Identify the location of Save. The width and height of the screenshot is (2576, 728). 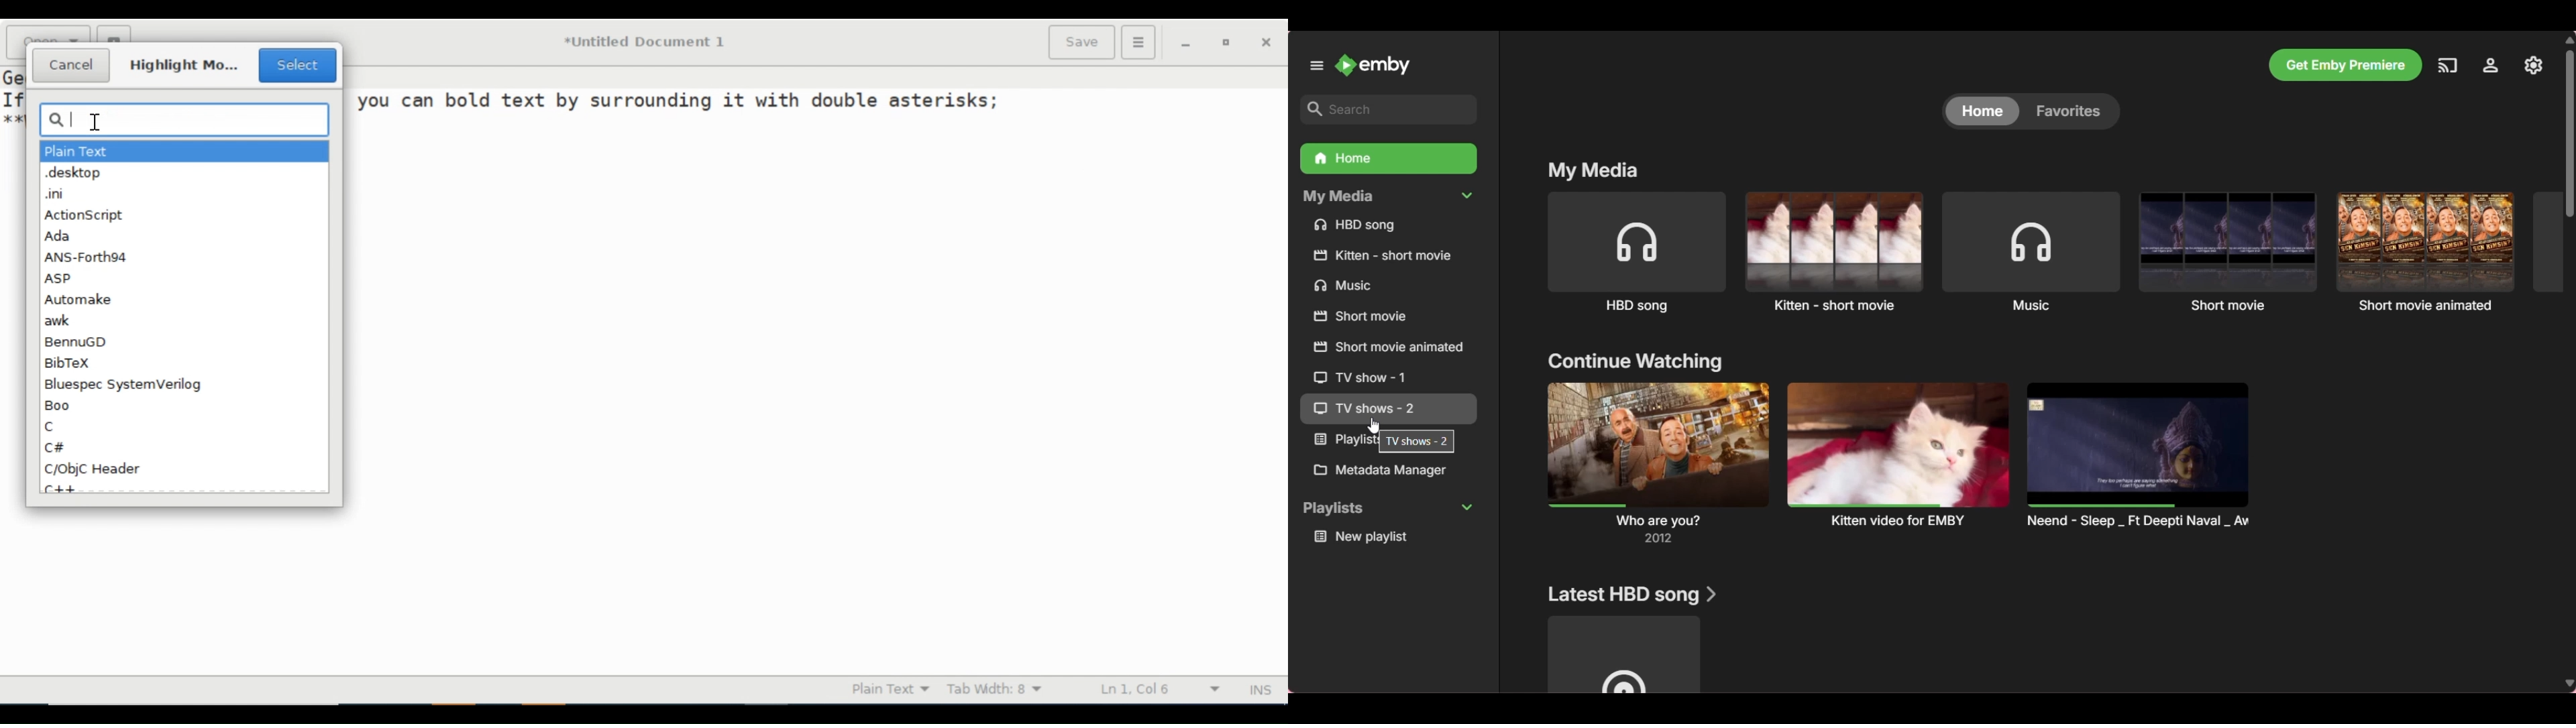
(1080, 42).